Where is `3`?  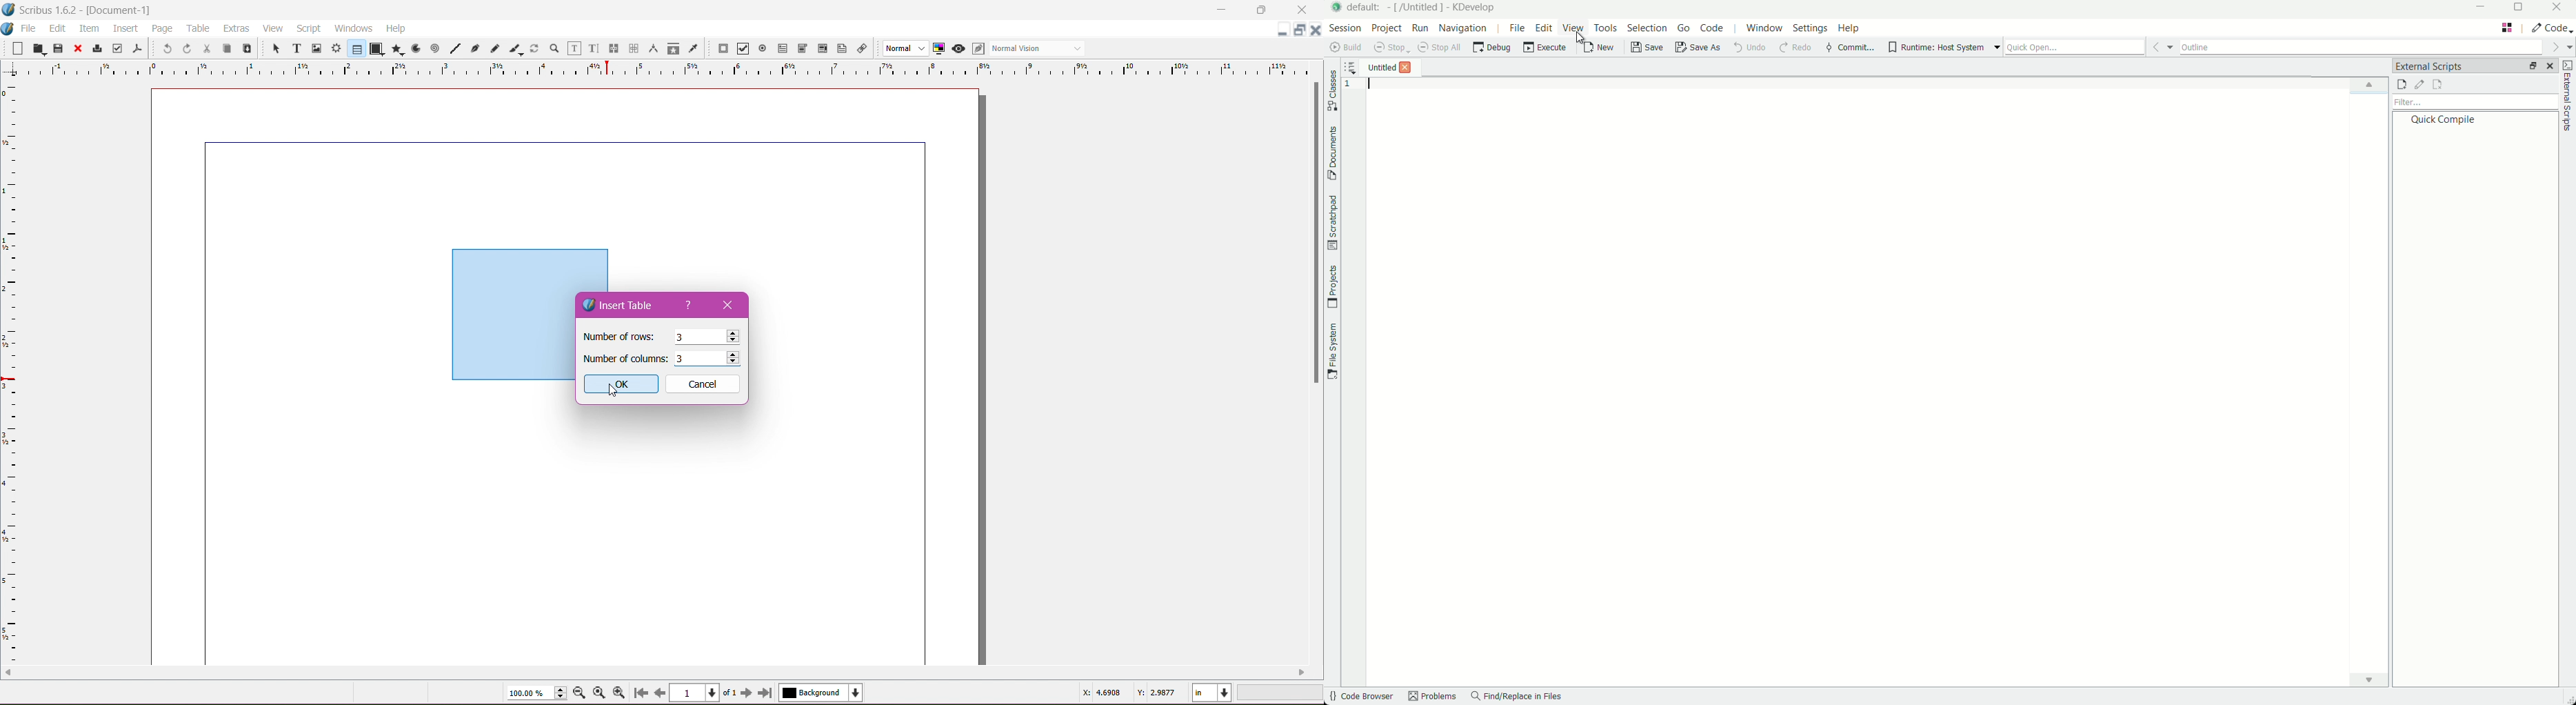
3 is located at coordinates (678, 338).